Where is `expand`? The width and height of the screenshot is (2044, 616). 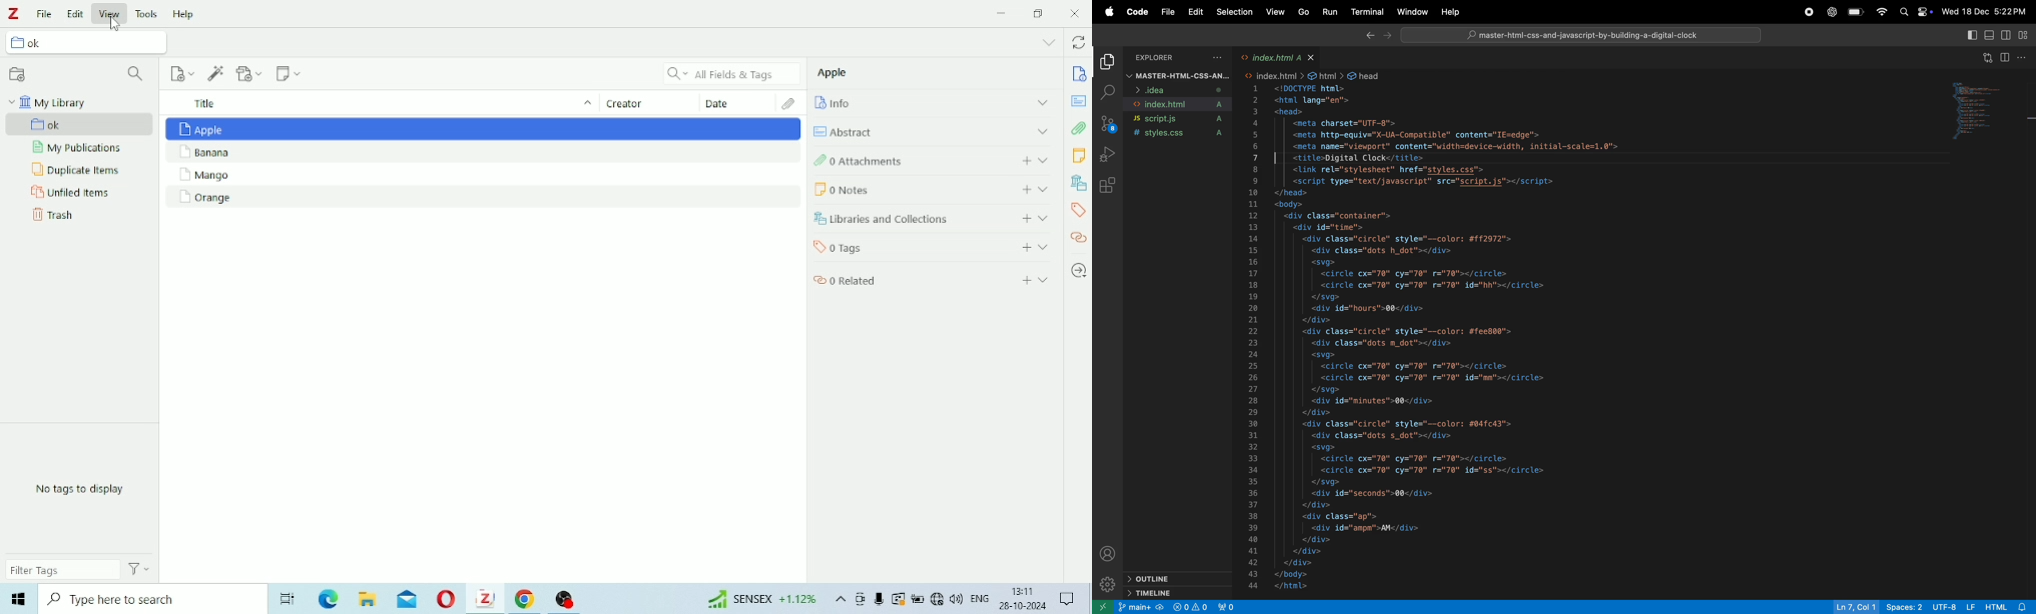
expand is located at coordinates (1048, 282).